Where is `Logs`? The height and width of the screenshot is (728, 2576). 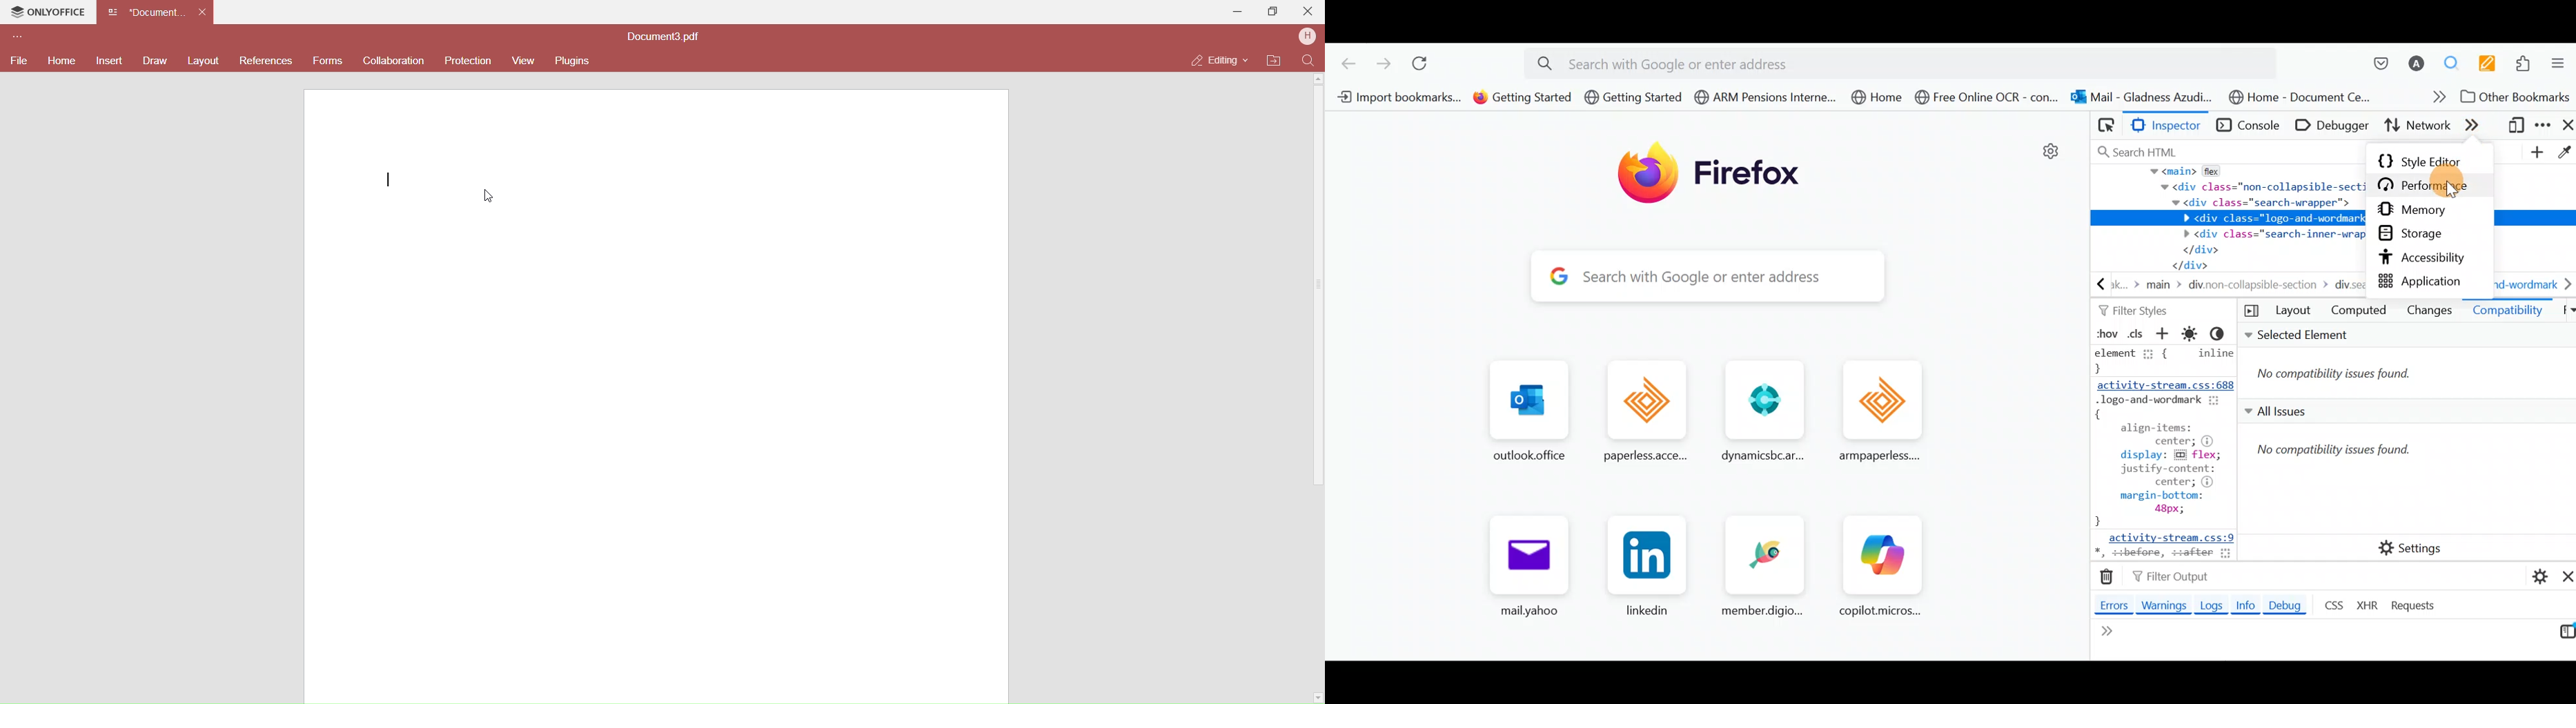
Logs is located at coordinates (2210, 606).